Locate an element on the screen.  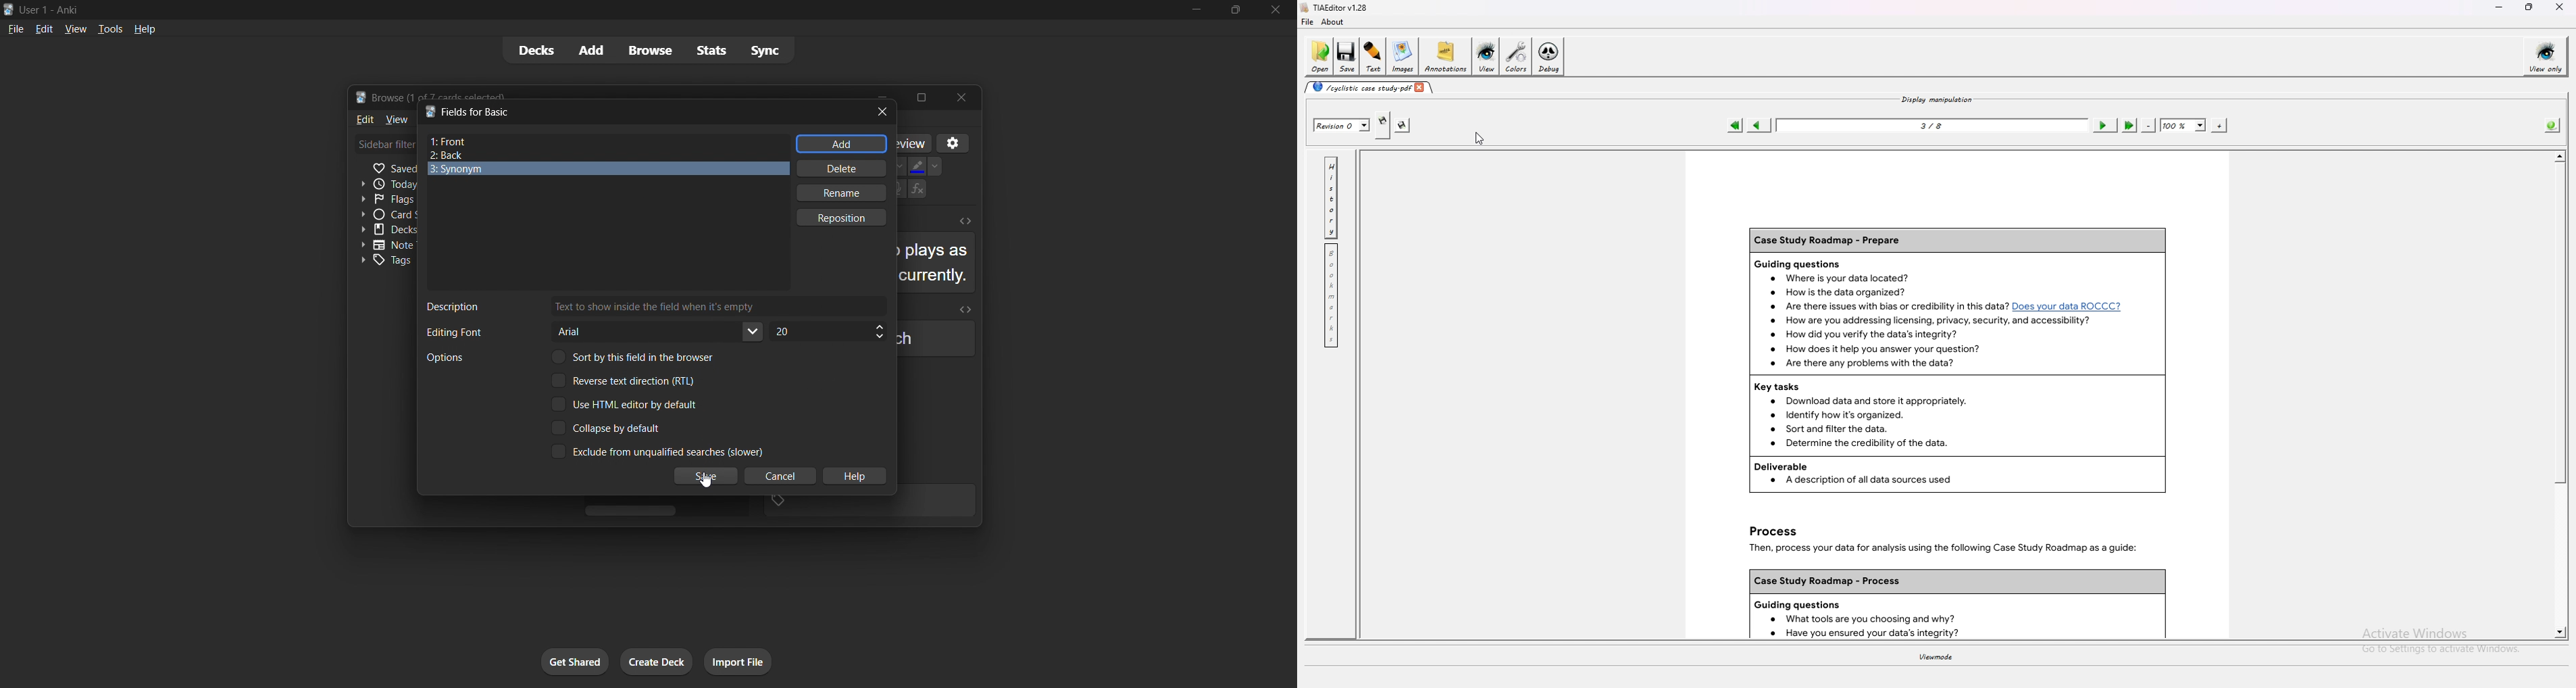
Sort by the field in the browser is located at coordinates (634, 359).